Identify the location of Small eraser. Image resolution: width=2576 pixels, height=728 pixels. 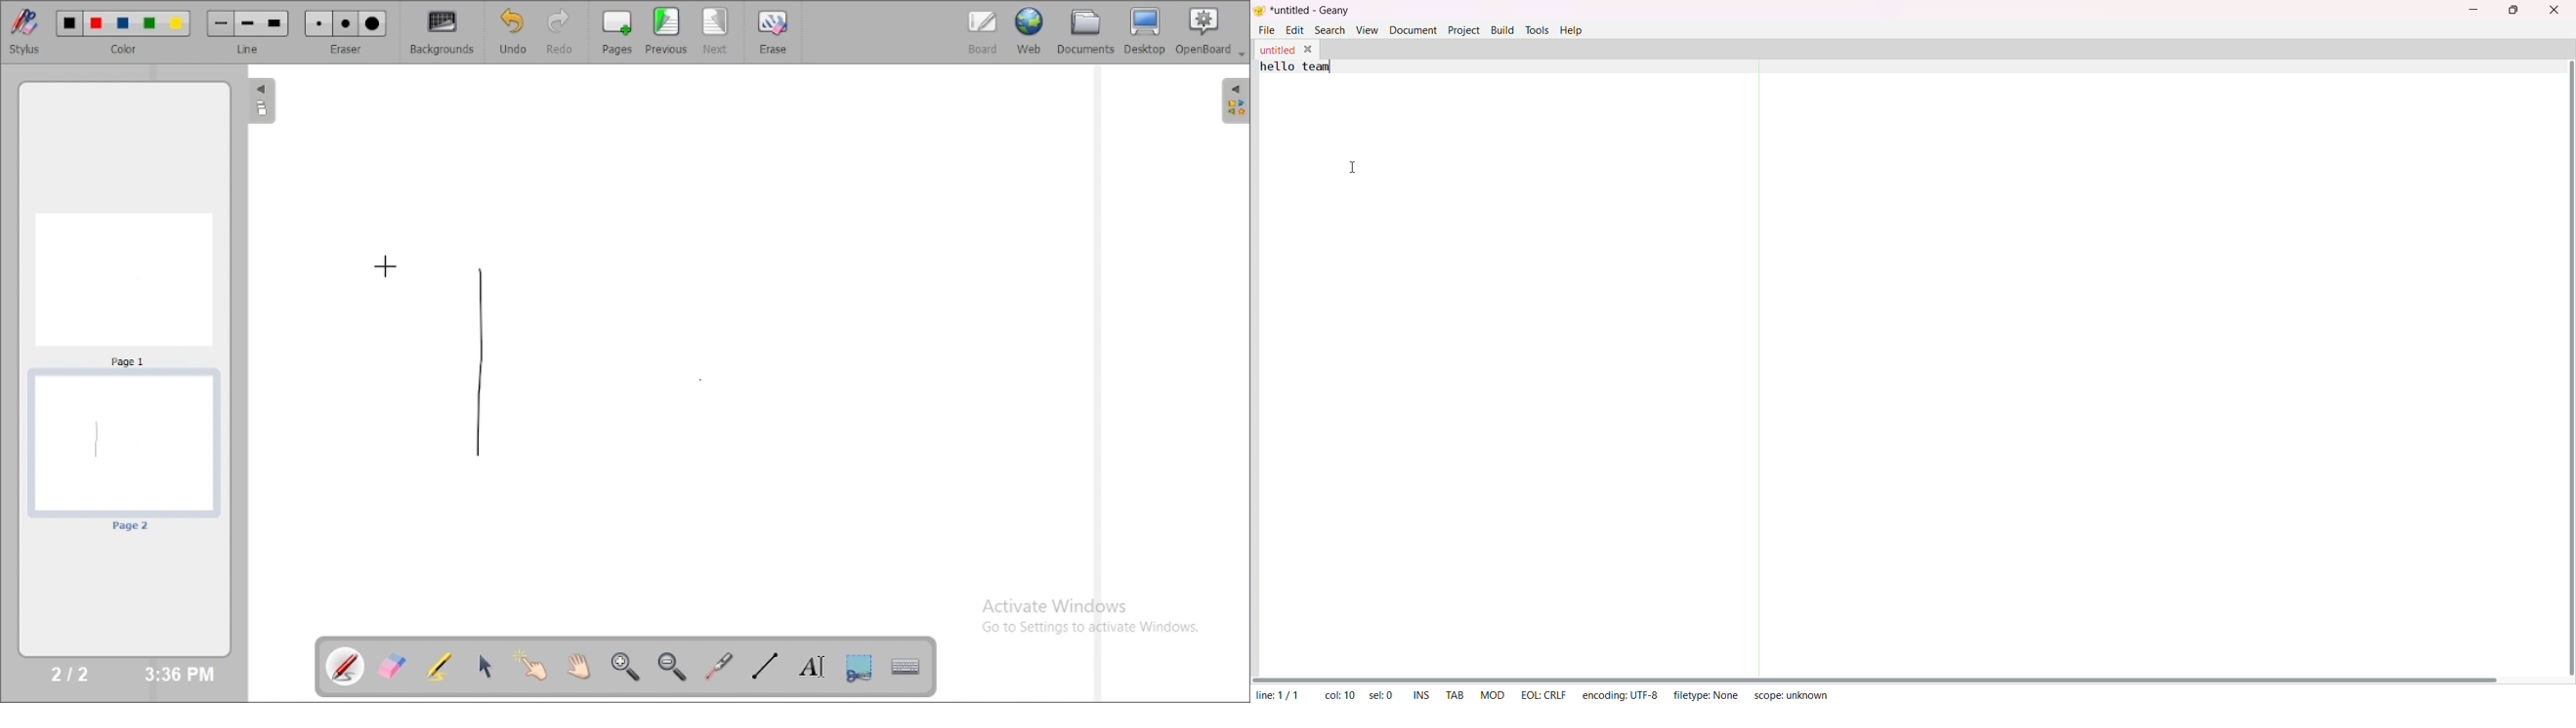
(318, 24).